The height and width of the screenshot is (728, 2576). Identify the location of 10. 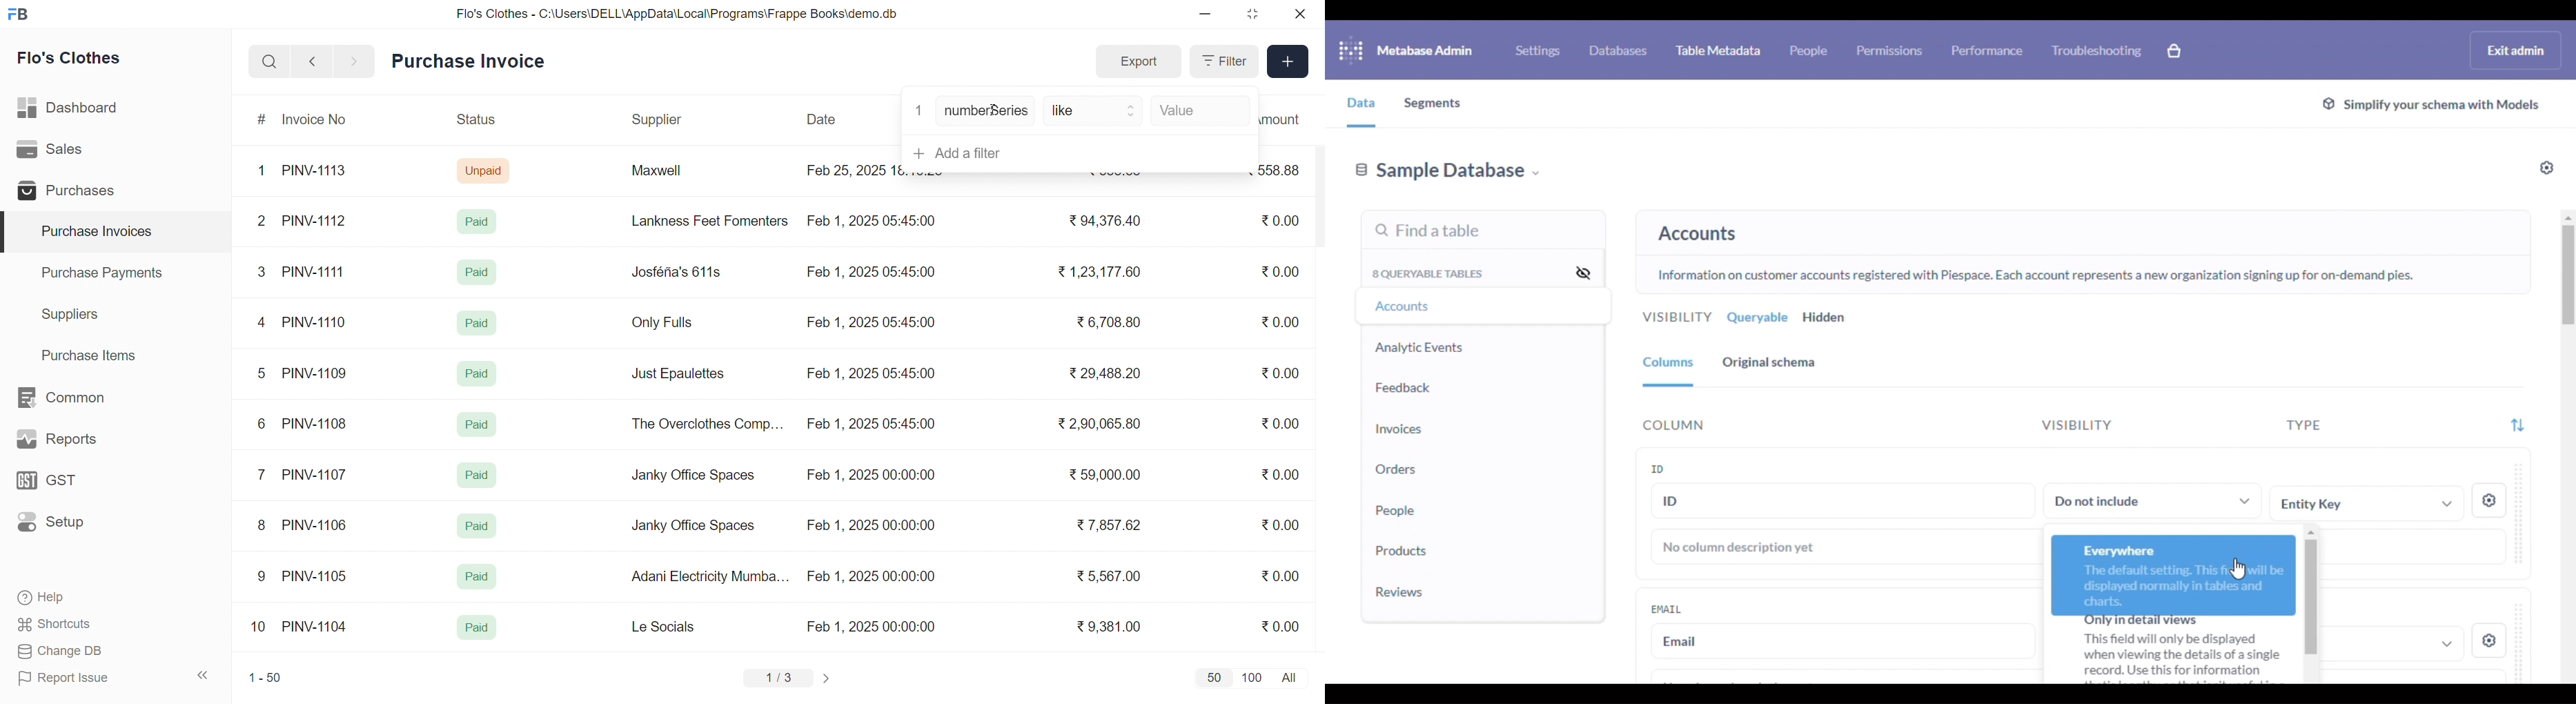
(262, 628).